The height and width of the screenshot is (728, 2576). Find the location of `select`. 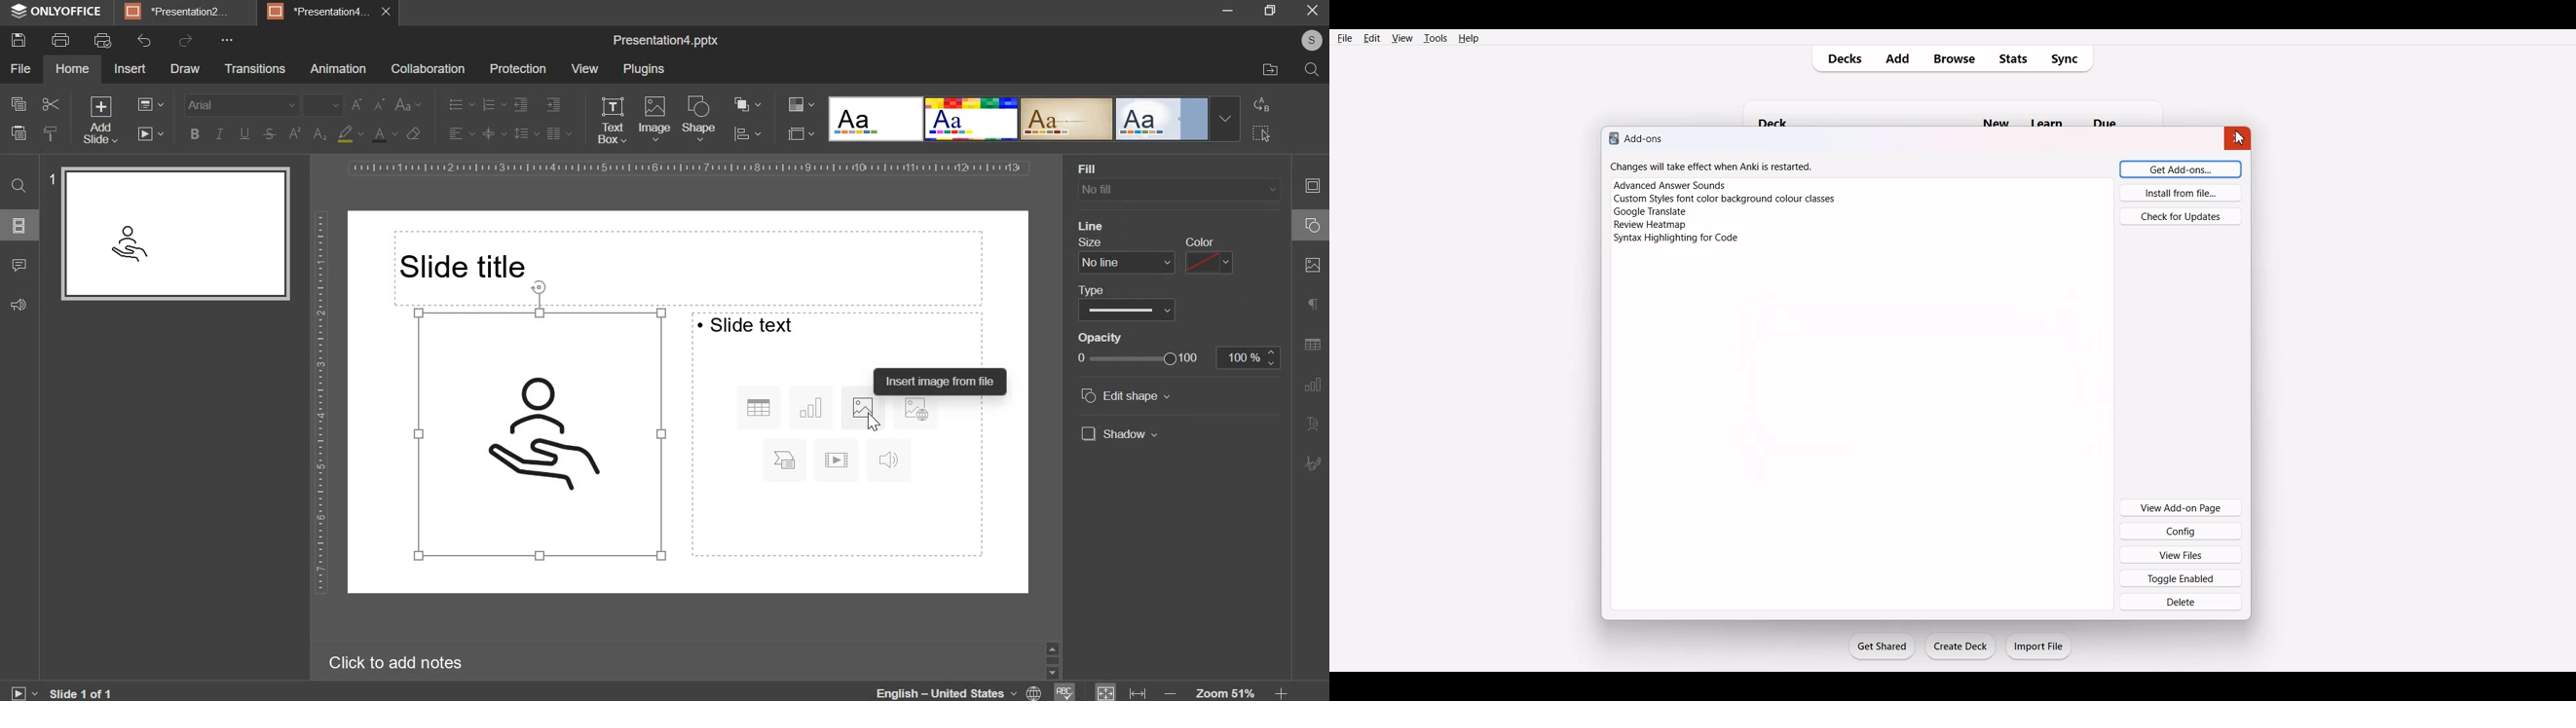

select is located at coordinates (1261, 132).